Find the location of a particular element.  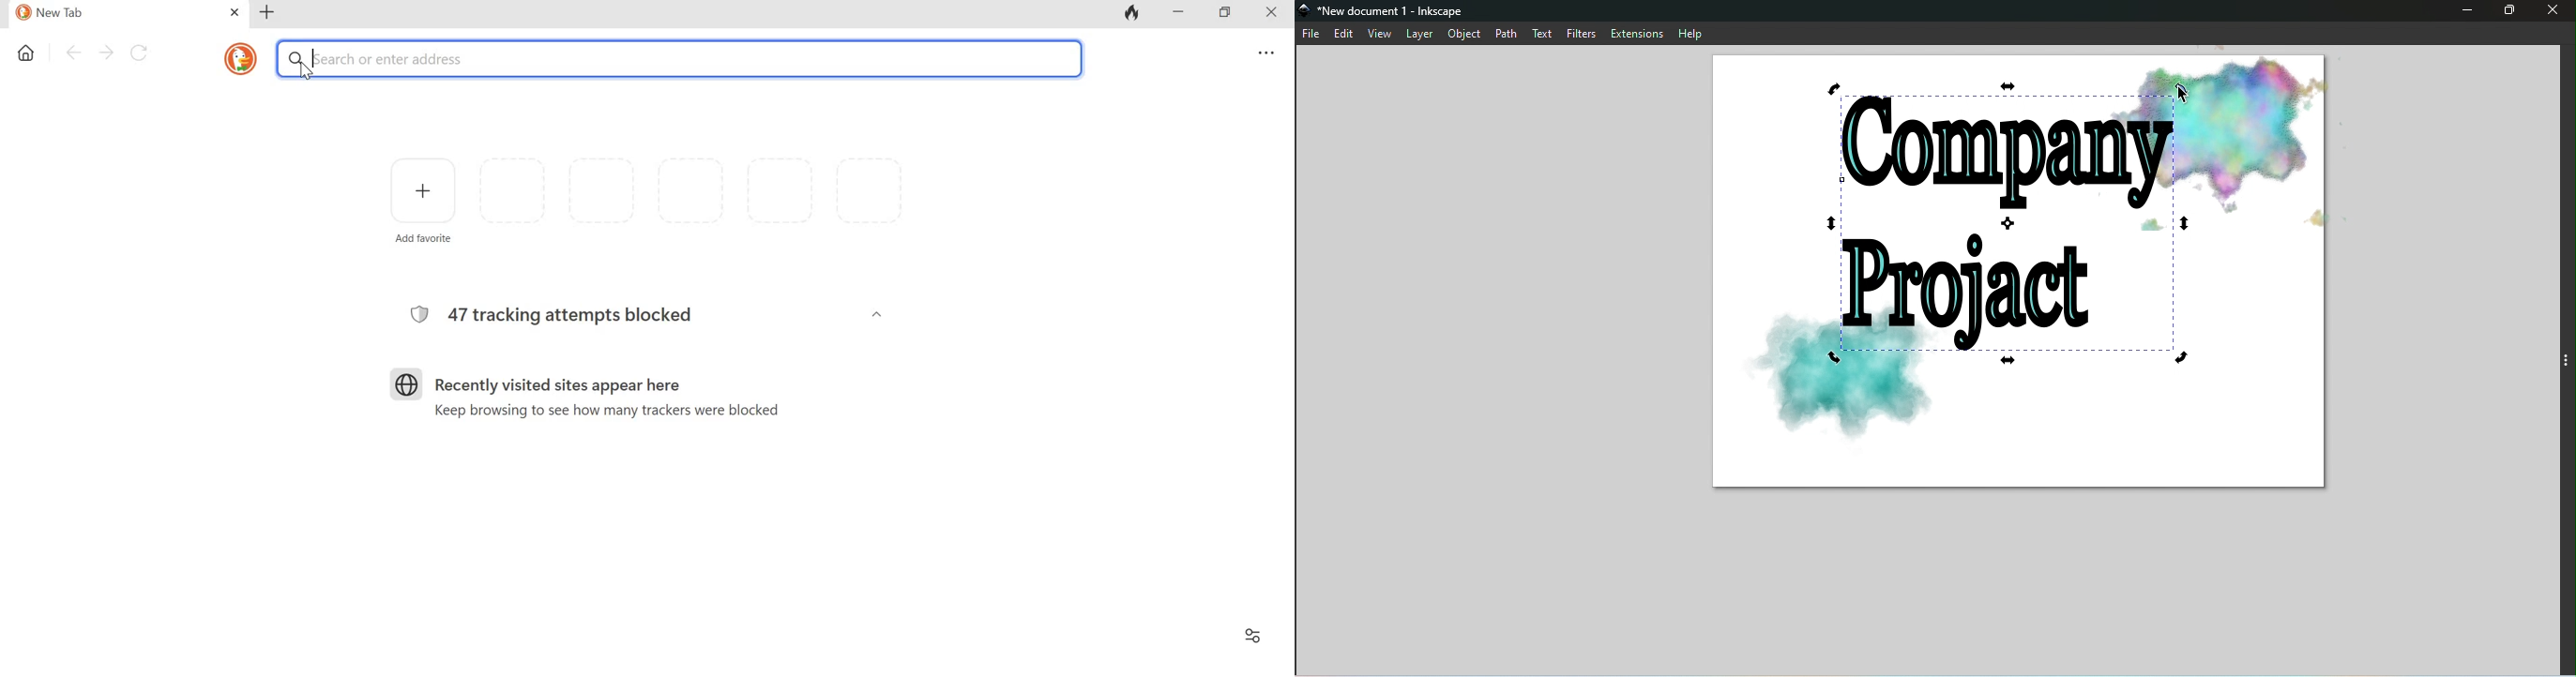

close is located at coordinates (233, 11).